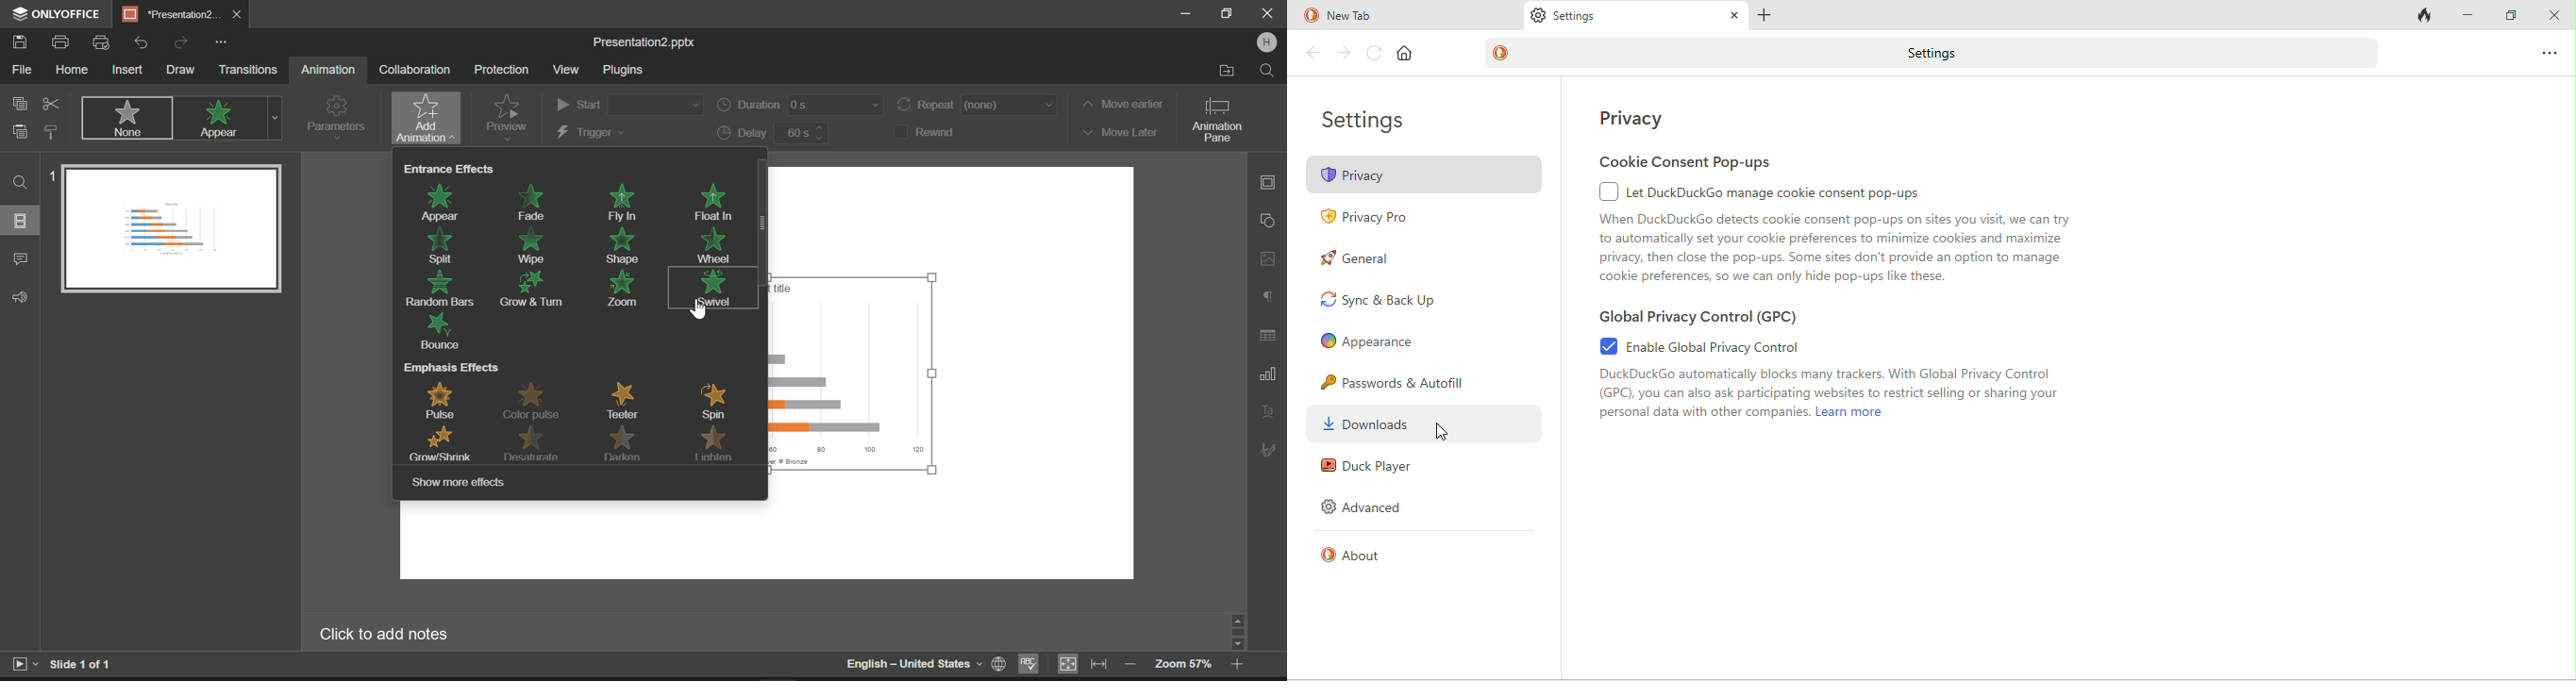 The width and height of the screenshot is (2576, 700). What do you see at coordinates (52, 133) in the screenshot?
I see `Copy Style` at bounding box center [52, 133].